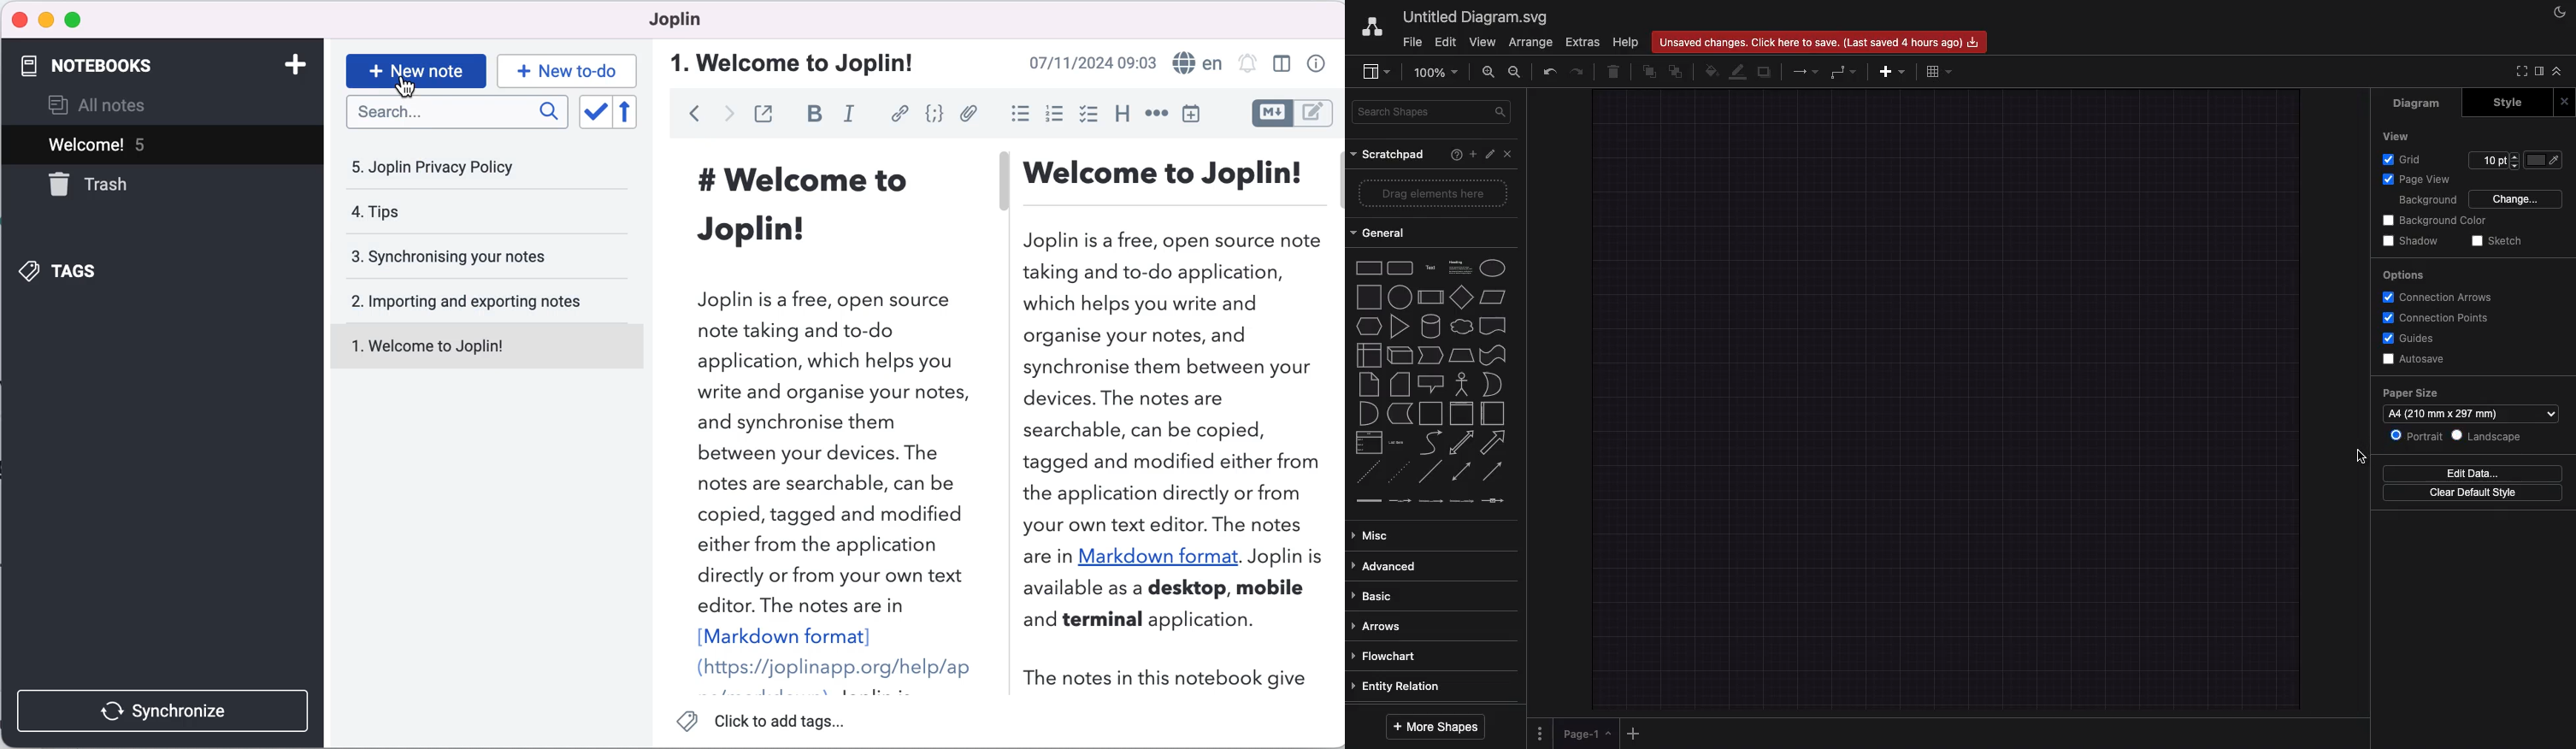 The height and width of the screenshot is (756, 2576). What do you see at coordinates (460, 212) in the screenshot?
I see `tips` at bounding box center [460, 212].